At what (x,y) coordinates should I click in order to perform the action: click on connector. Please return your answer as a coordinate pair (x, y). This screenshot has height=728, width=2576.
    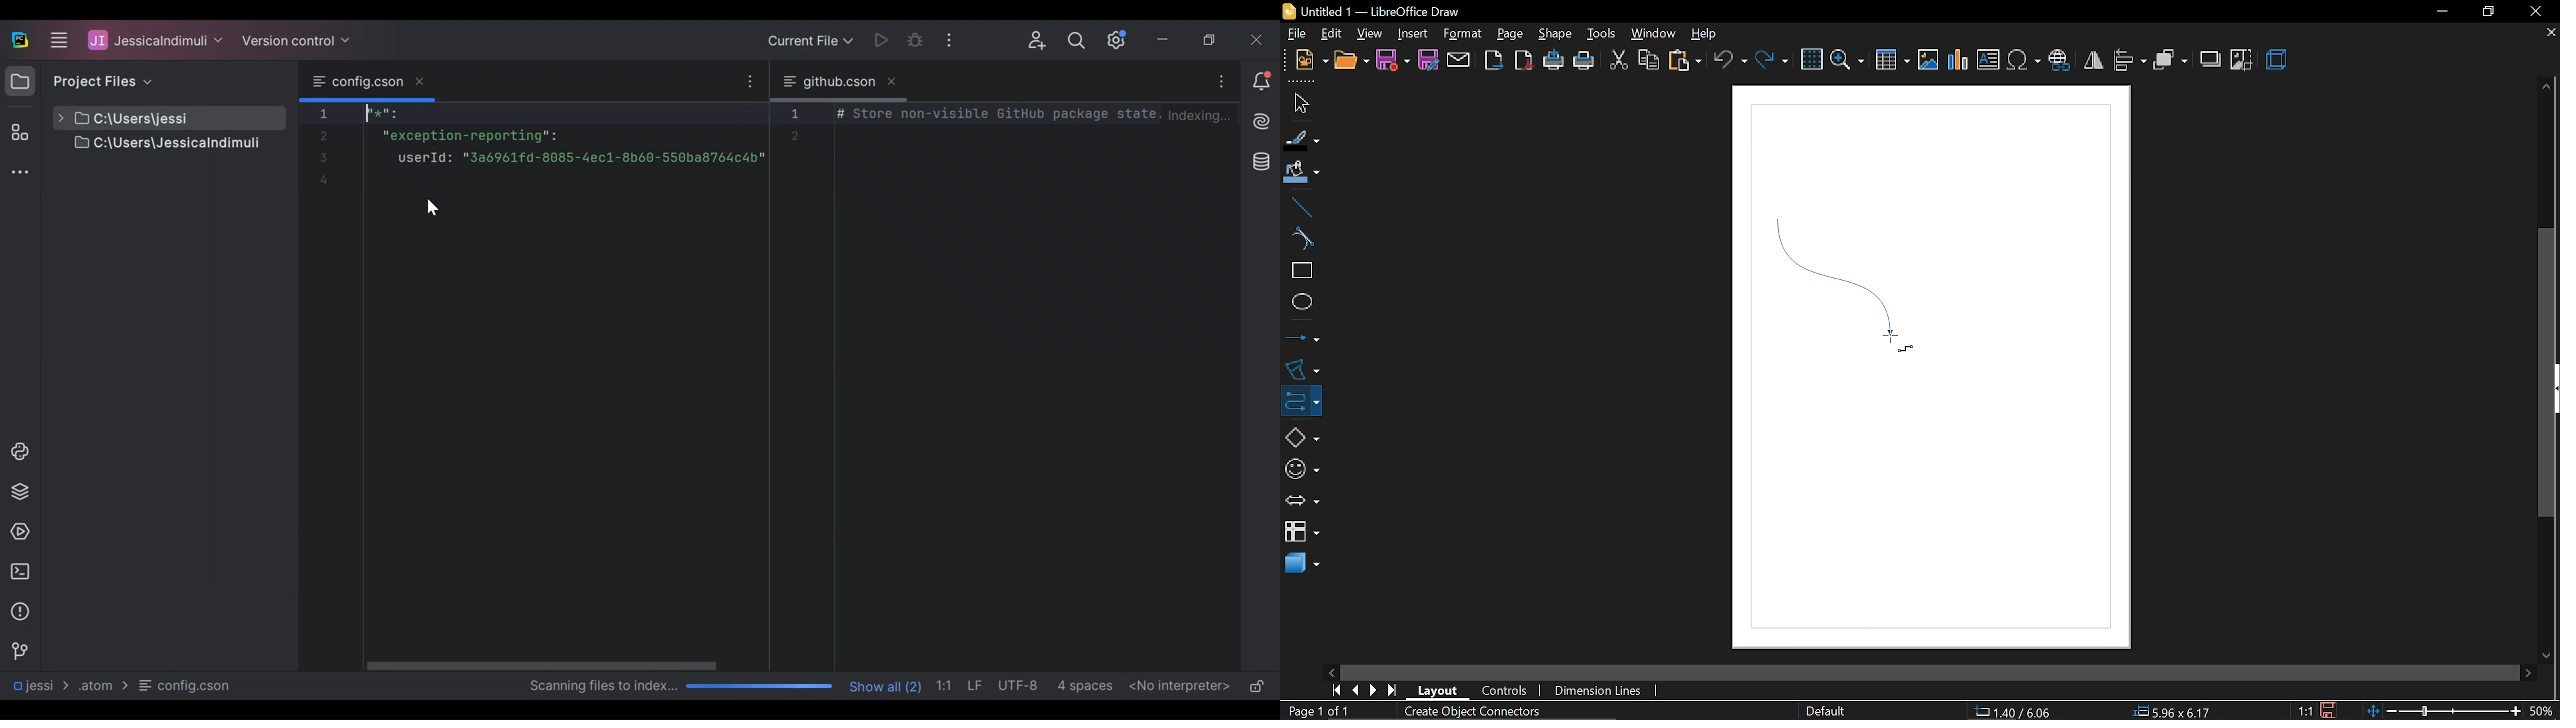
    Looking at the image, I should click on (1299, 399).